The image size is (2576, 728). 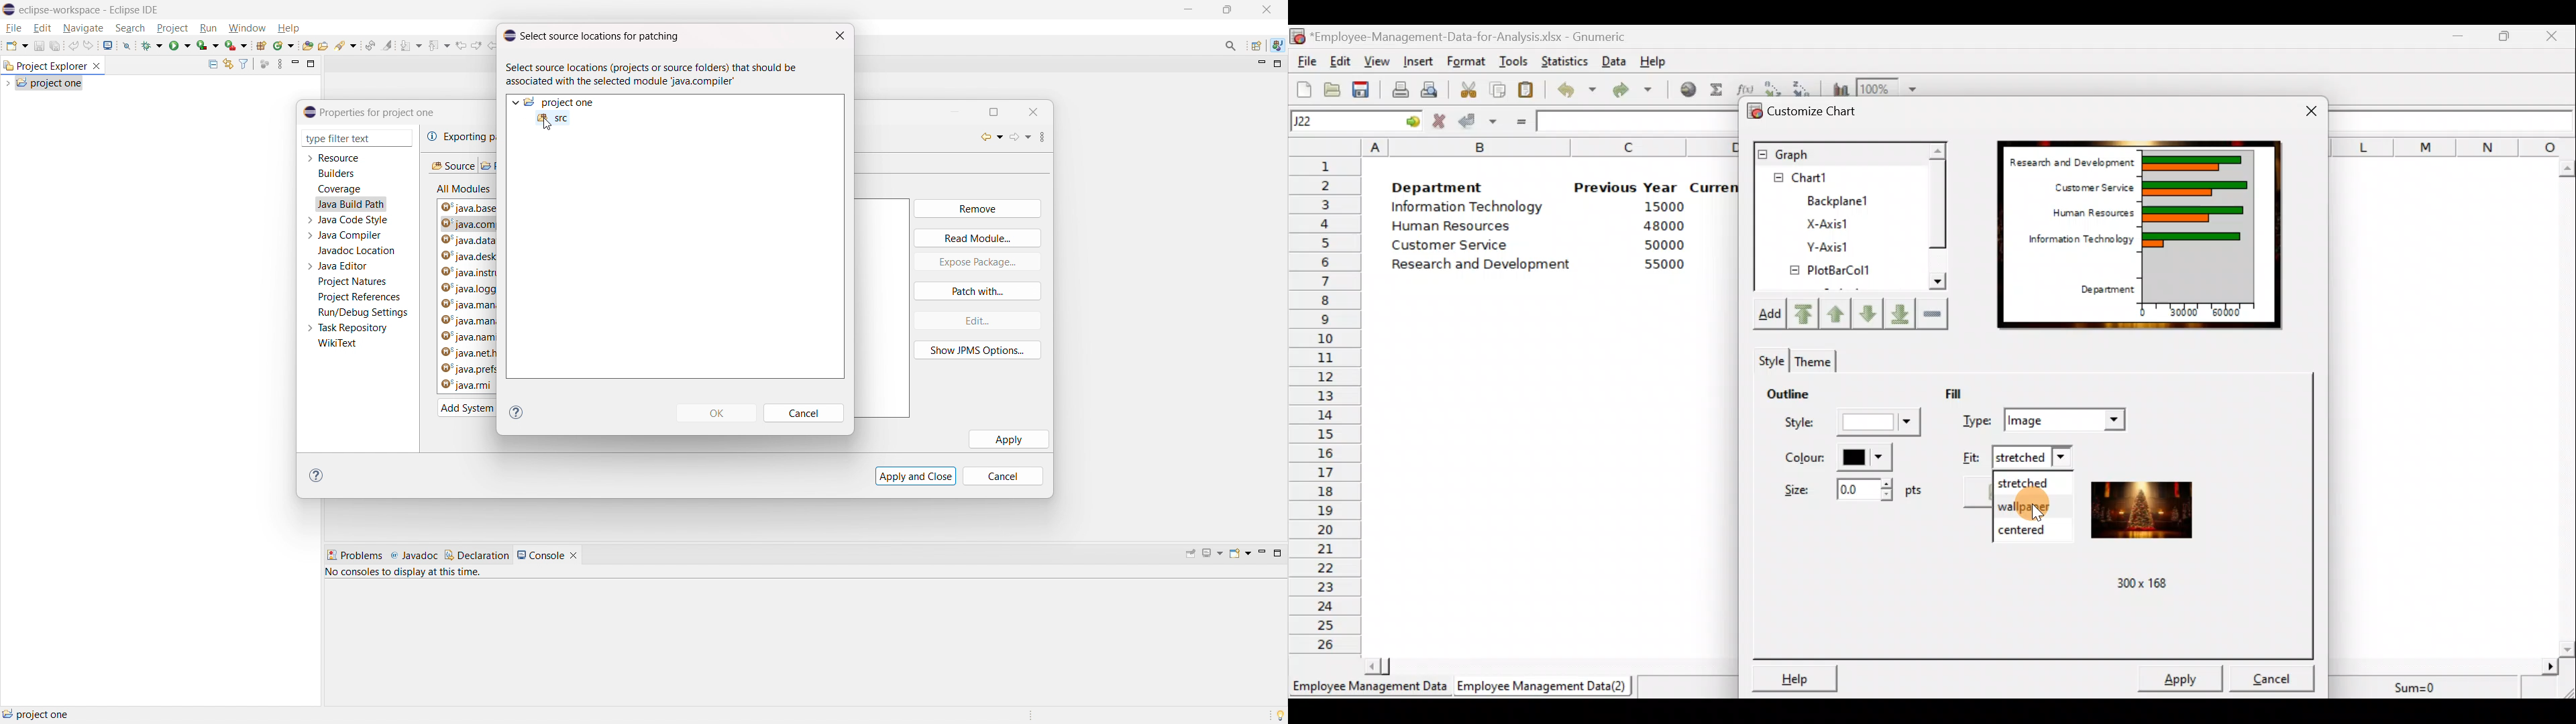 I want to click on tip of the day, so click(x=1280, y=715).